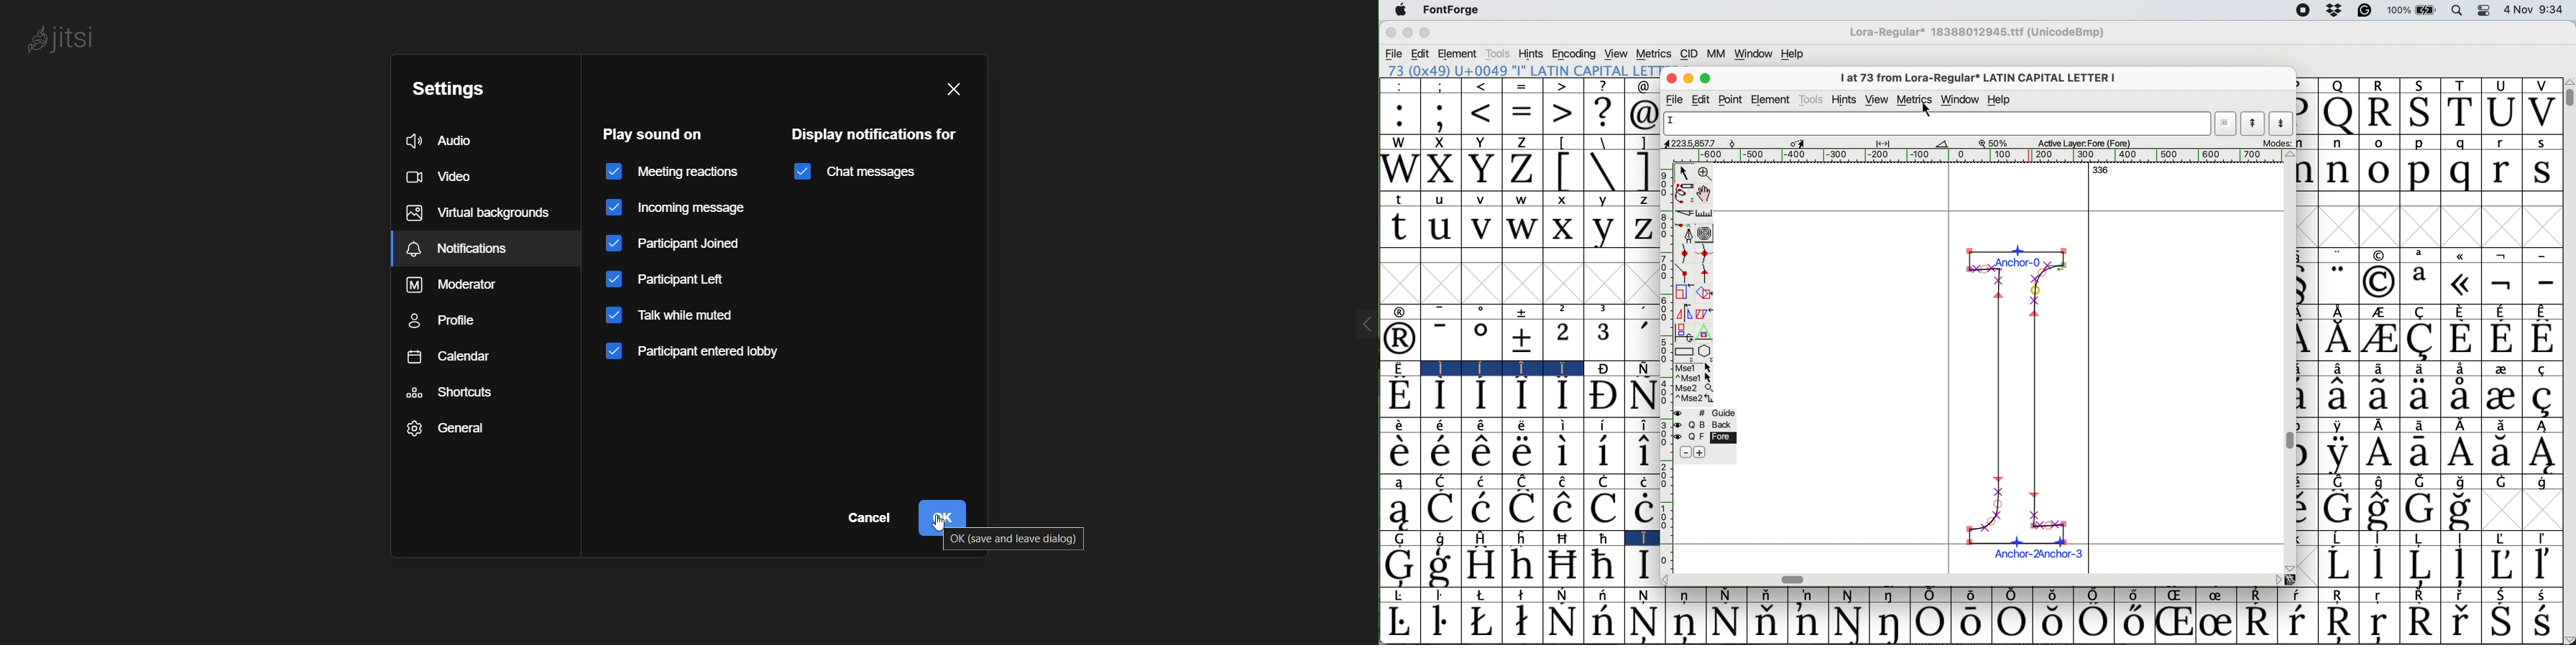 Image resolution: width=2576 pixels, height=672 pixels. What do you see at coordinates (2462, 425) in the screenshot?
I see `Symbol` at bounding box center [2462, 425].